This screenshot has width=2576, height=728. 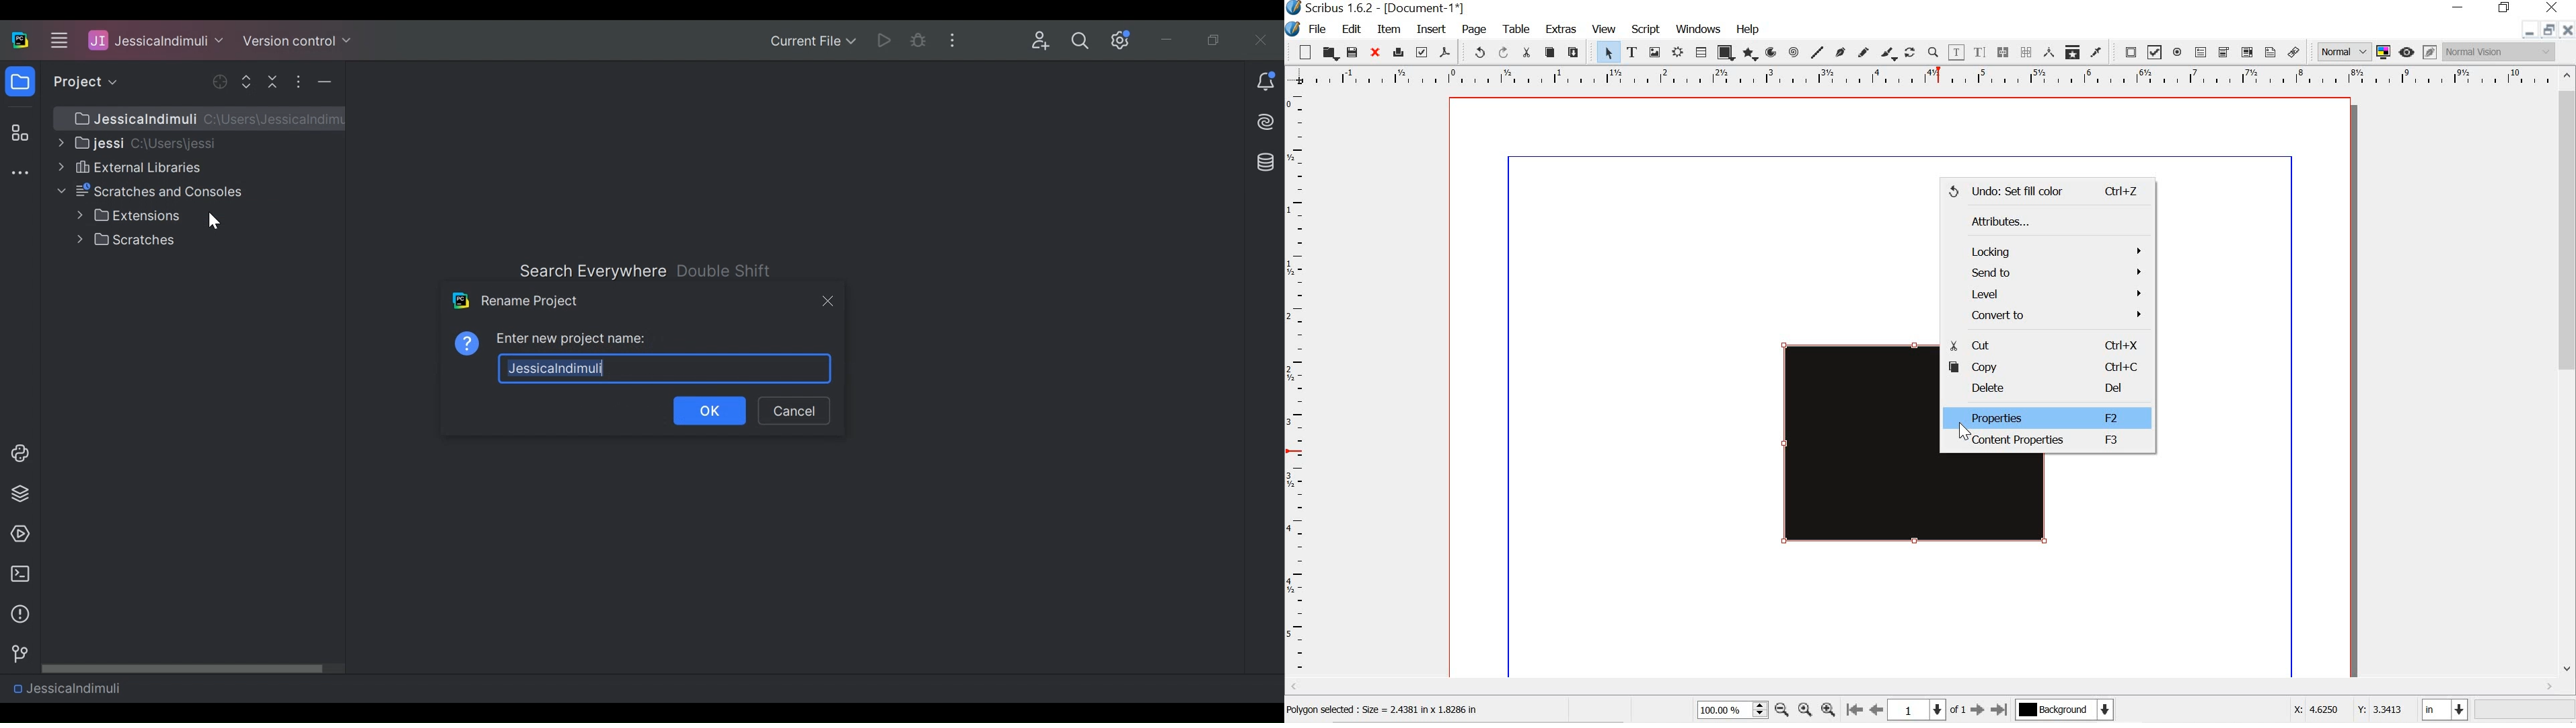 What do you see at coordinates (2096, 51) in the screenshot?
I see `eye dropper` at bounding box center [2096, 51].